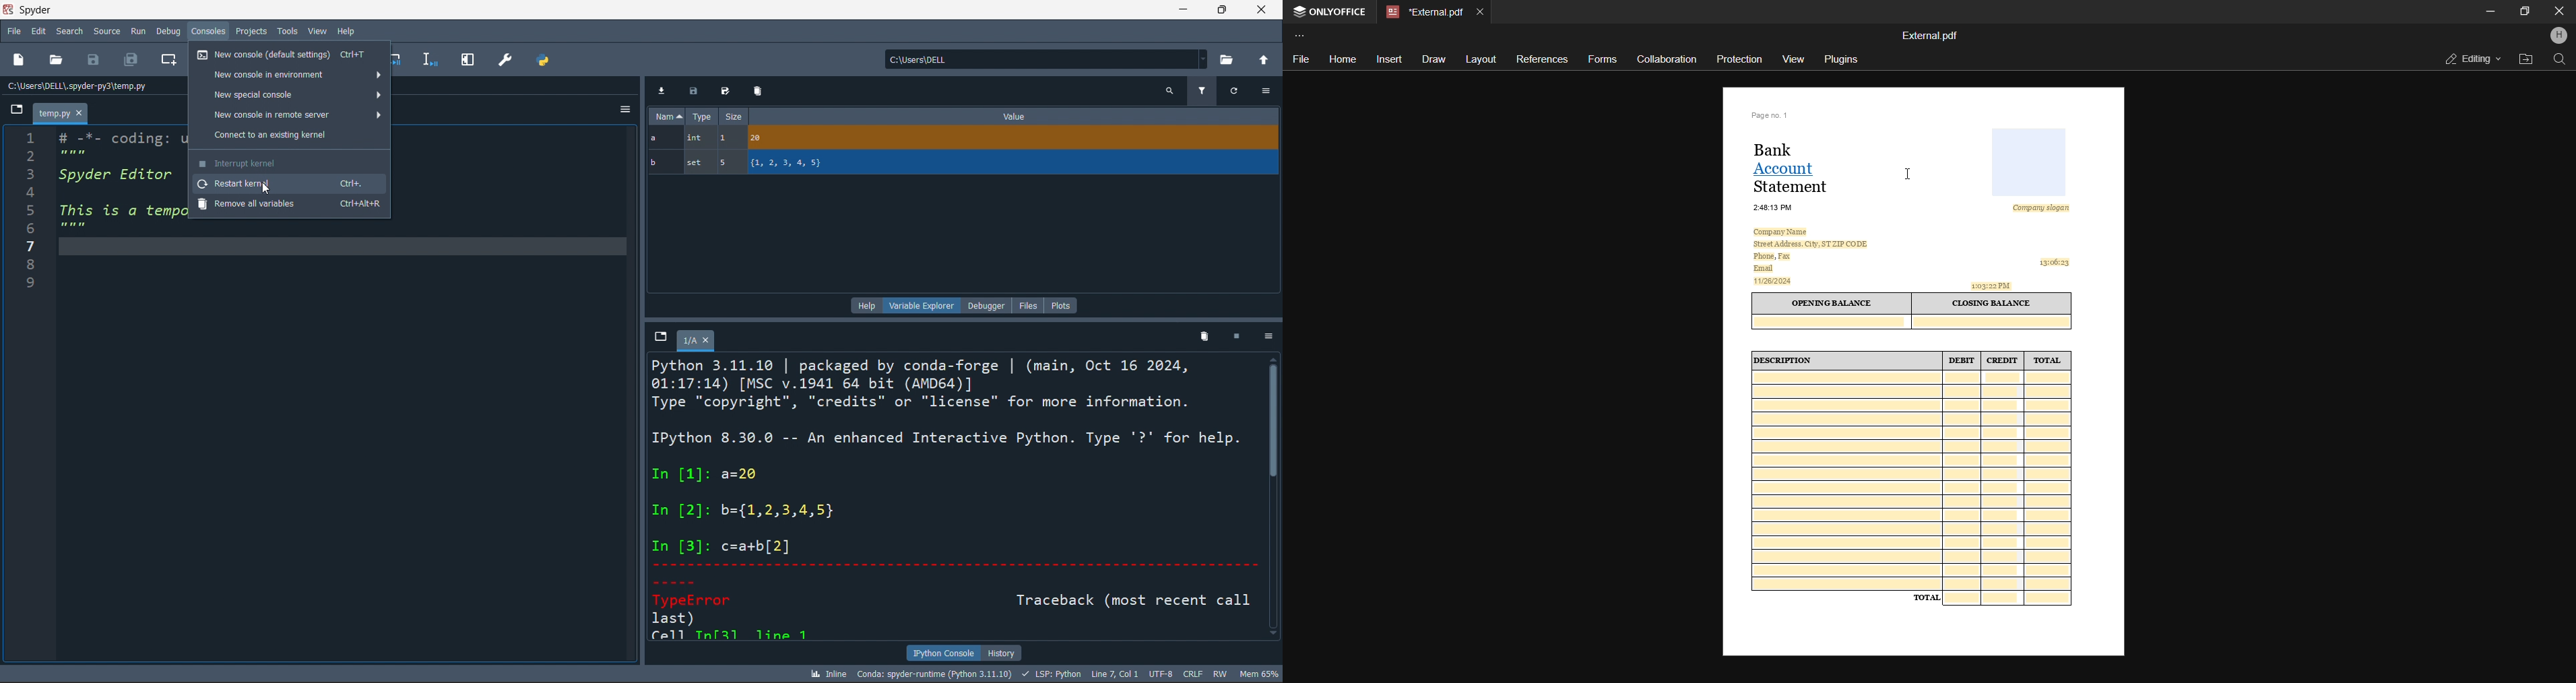  I want to click on interrupt kernel, so click(289, 161).